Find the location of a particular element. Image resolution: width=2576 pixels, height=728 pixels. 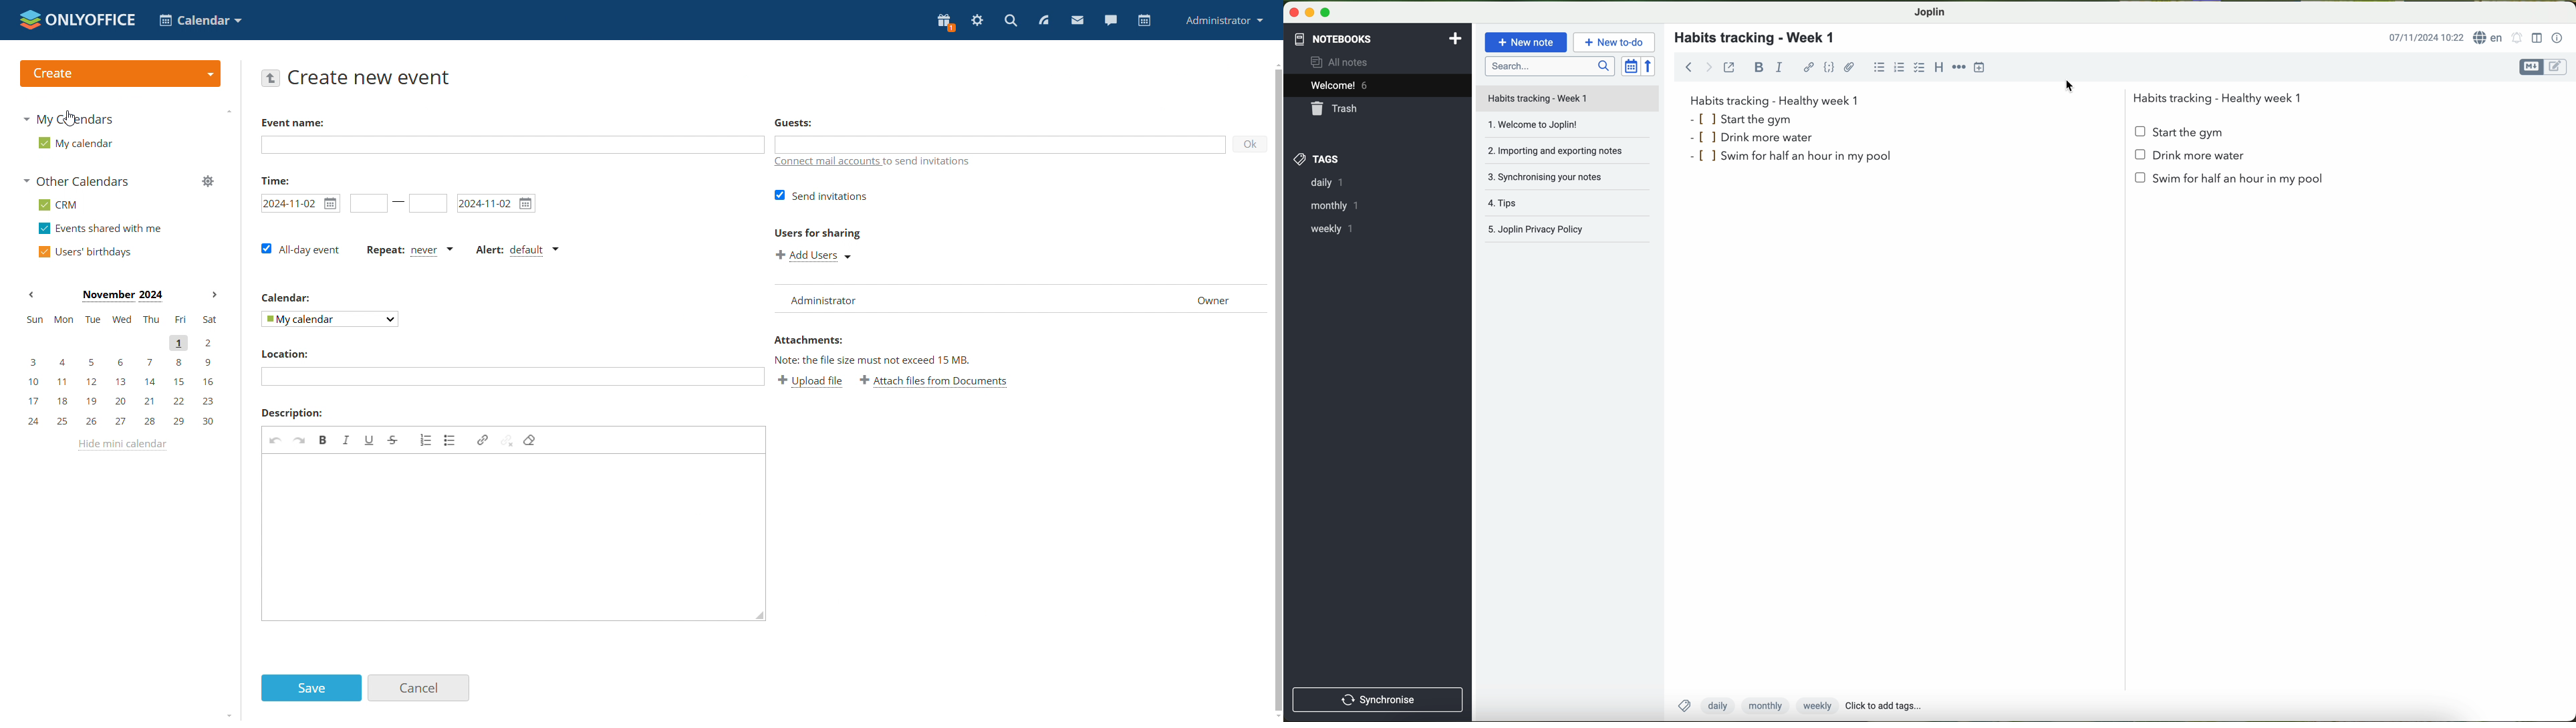

click on add tags is located at coordinates (1897, 707).